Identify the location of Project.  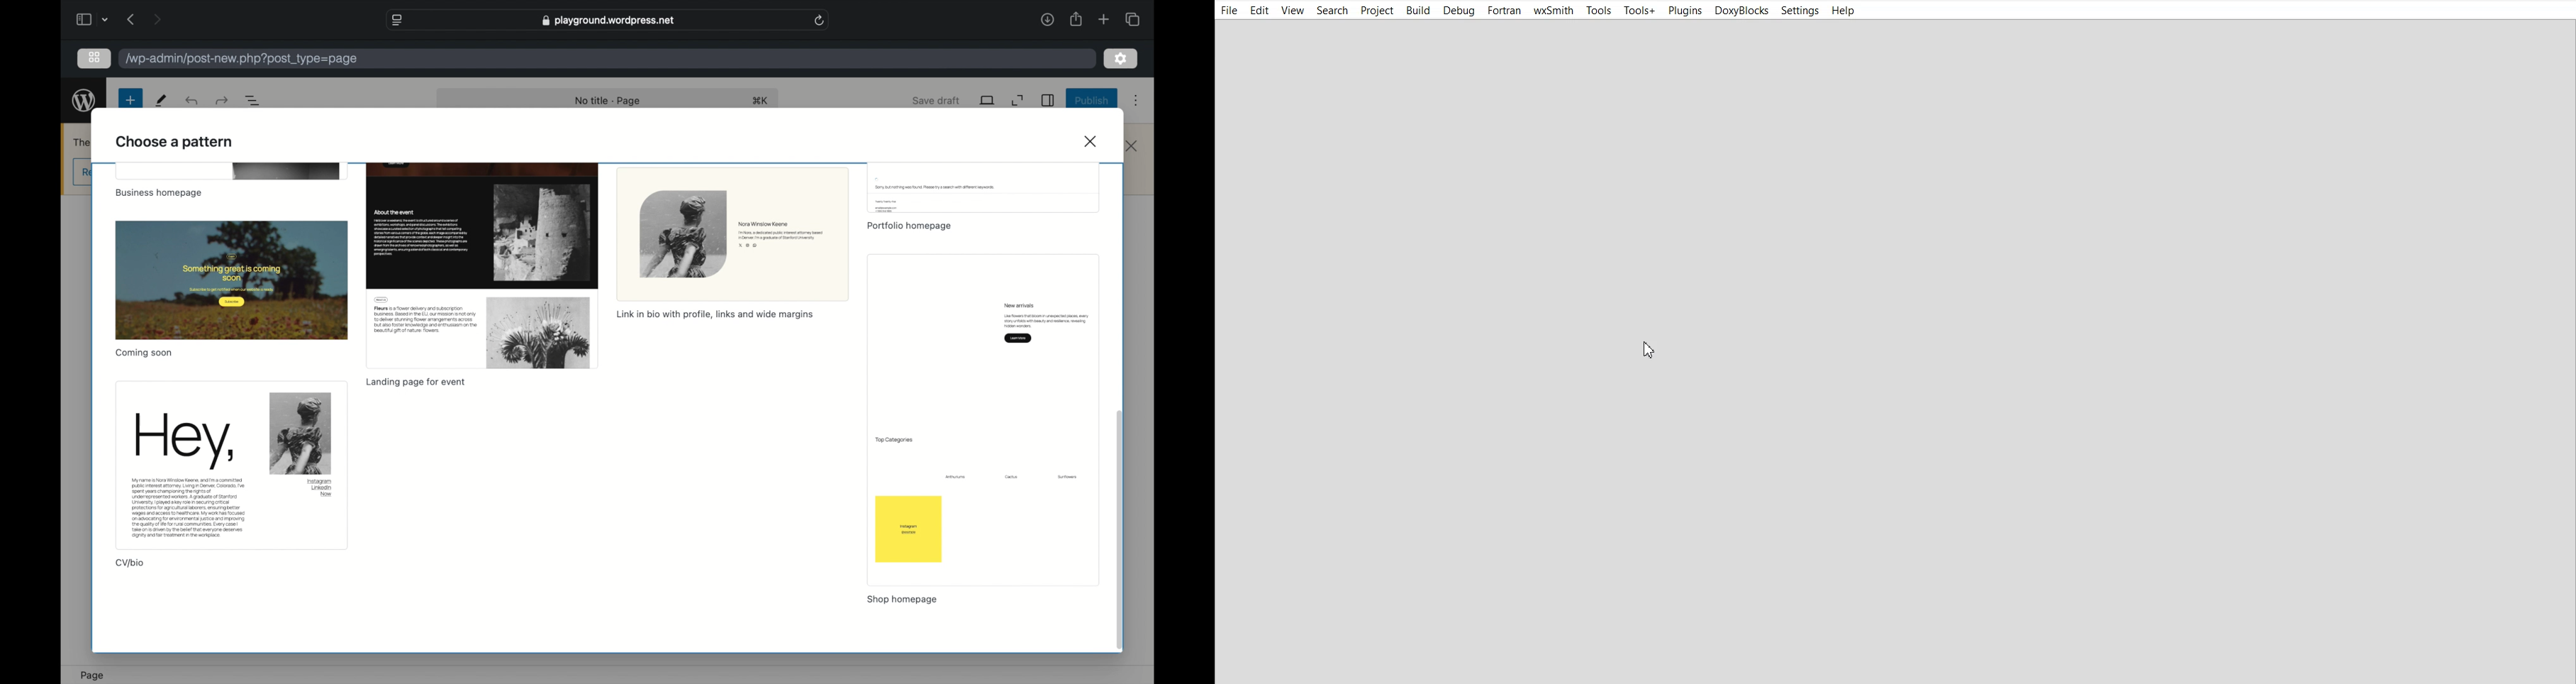
(1376, 10).